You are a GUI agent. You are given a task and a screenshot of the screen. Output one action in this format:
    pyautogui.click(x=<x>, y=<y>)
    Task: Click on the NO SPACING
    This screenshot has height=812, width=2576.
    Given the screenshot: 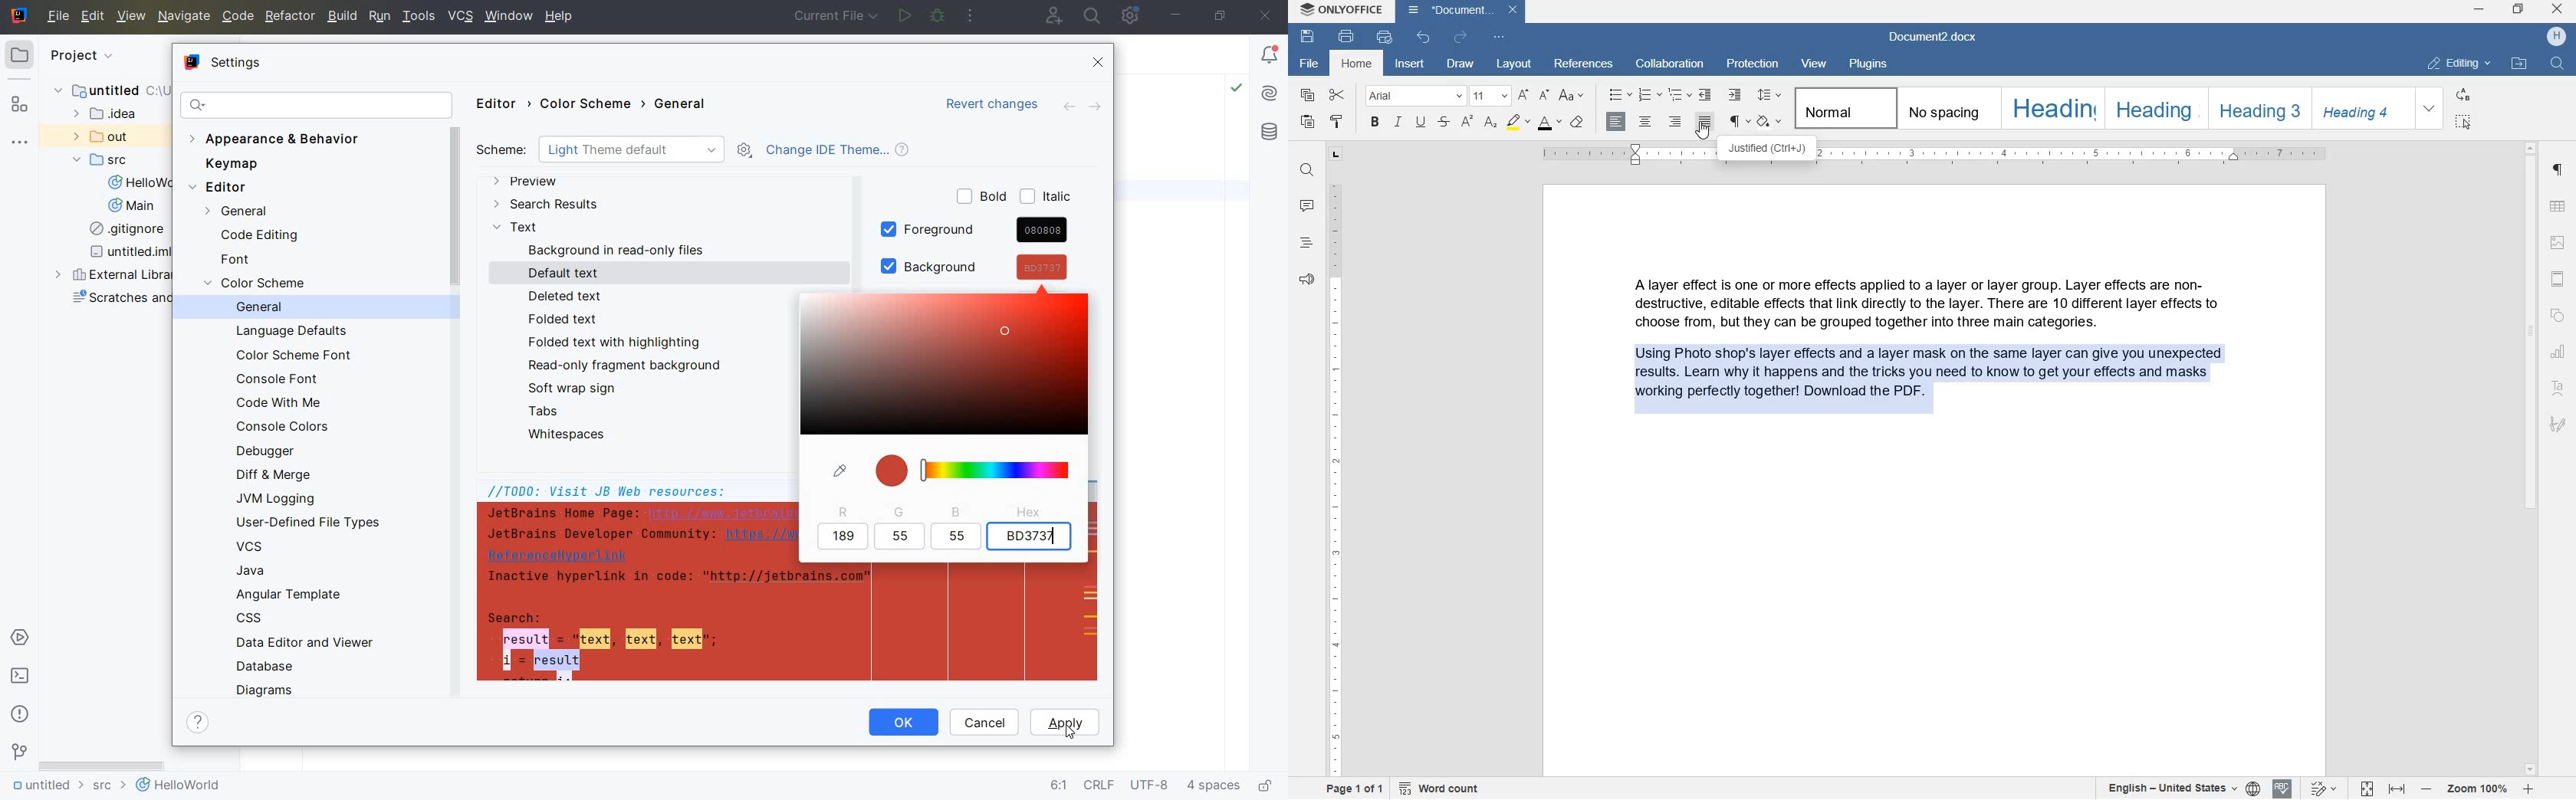 What is the action you would take?
    pyautogui.click(x=1944, y=110)
    